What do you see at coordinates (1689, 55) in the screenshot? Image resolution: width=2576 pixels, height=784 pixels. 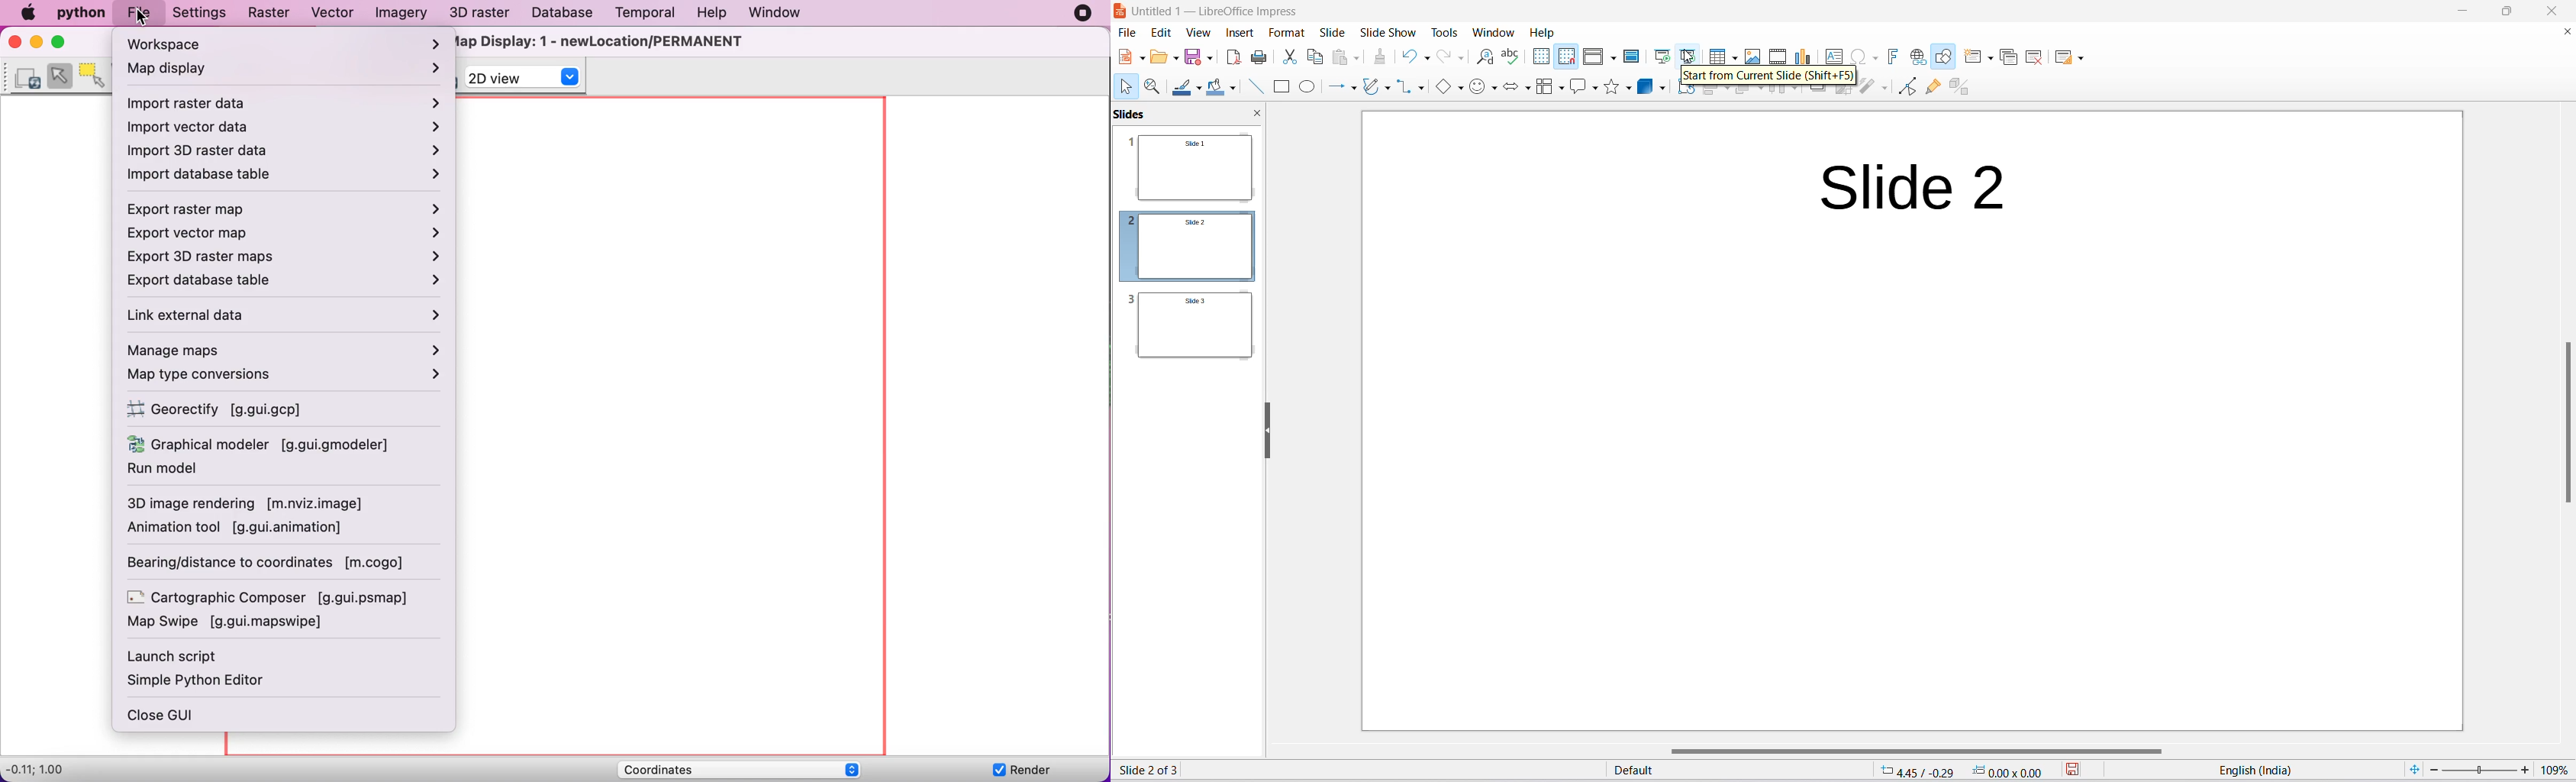 I see `start from current slide` at bounding box center [1689, 55].